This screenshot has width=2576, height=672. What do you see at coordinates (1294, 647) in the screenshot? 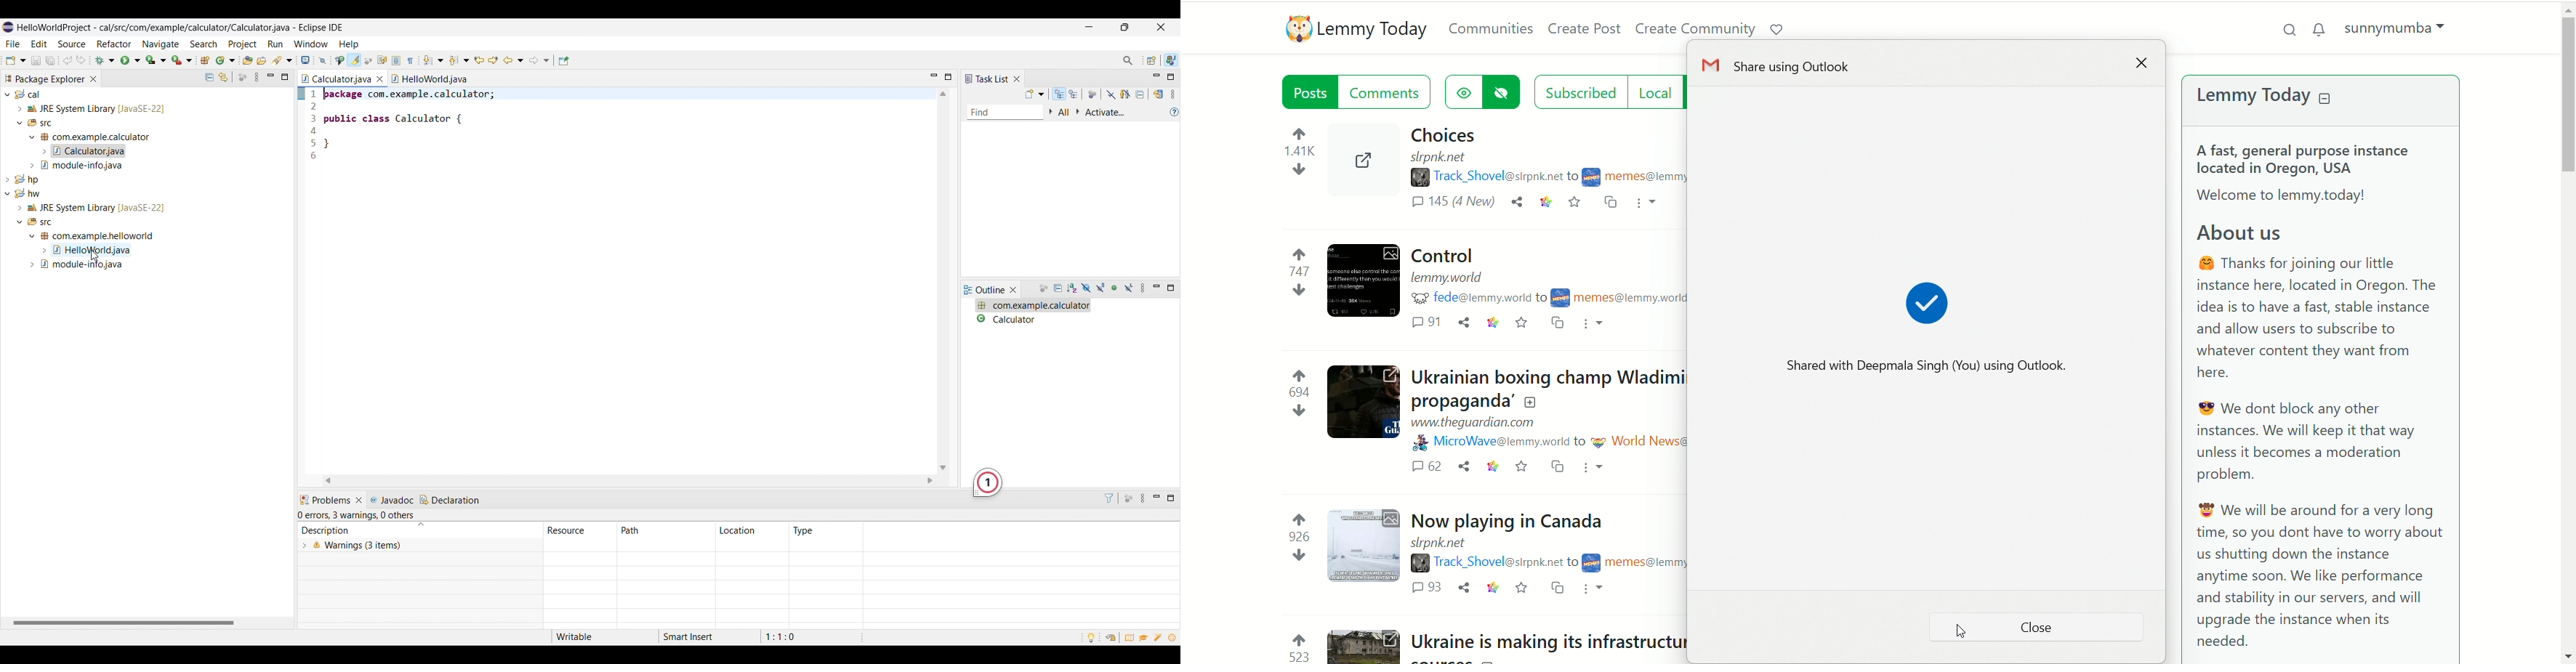
I see `votes up and down` at bounding box center [1294, 647].